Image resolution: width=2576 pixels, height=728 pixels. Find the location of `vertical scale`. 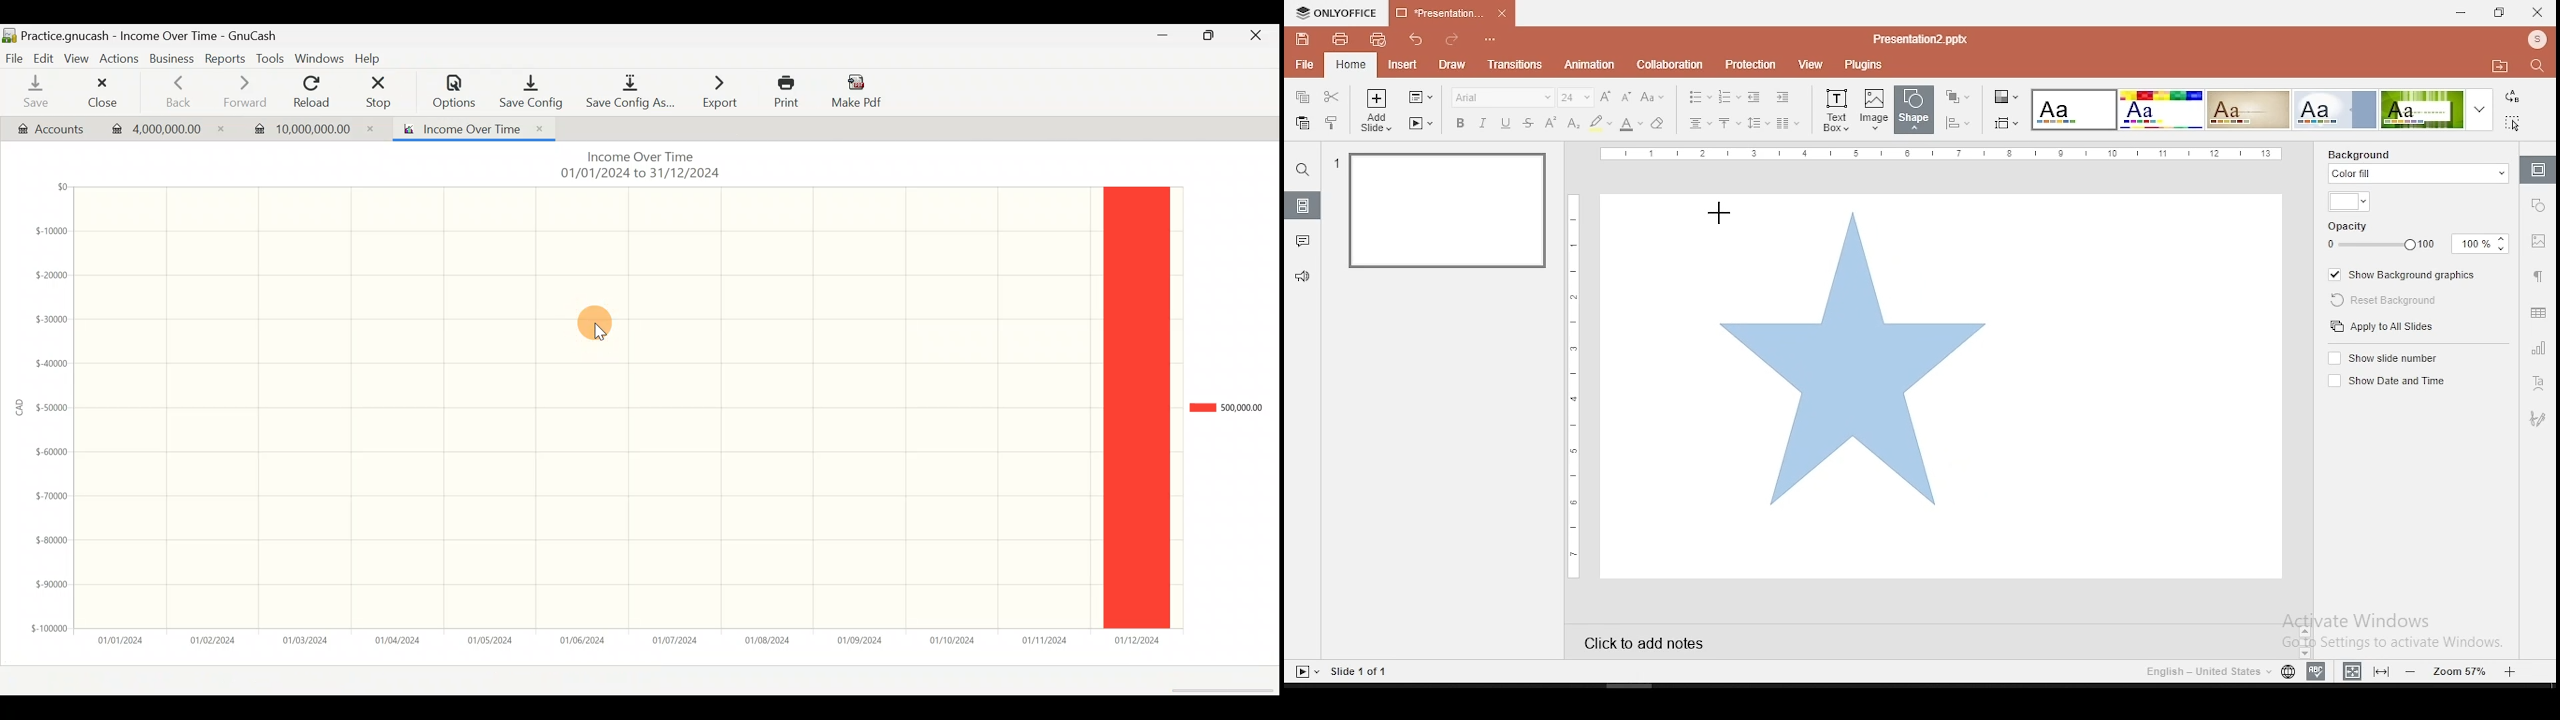

vertical scale is located at coordinates (1577, 383).